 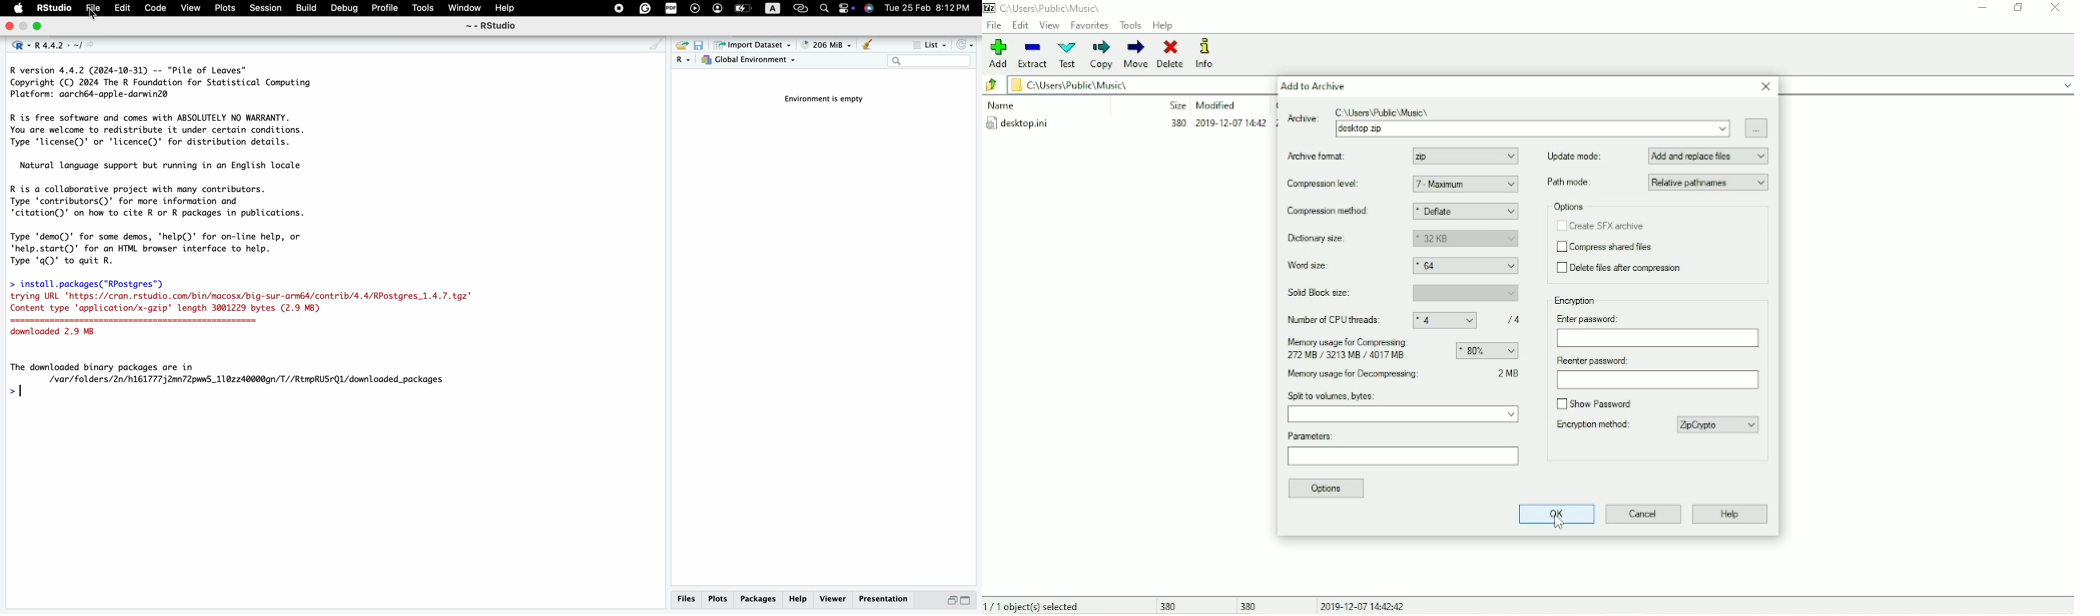 I want to click on desktop.ini, so click(x=1129, y=125).